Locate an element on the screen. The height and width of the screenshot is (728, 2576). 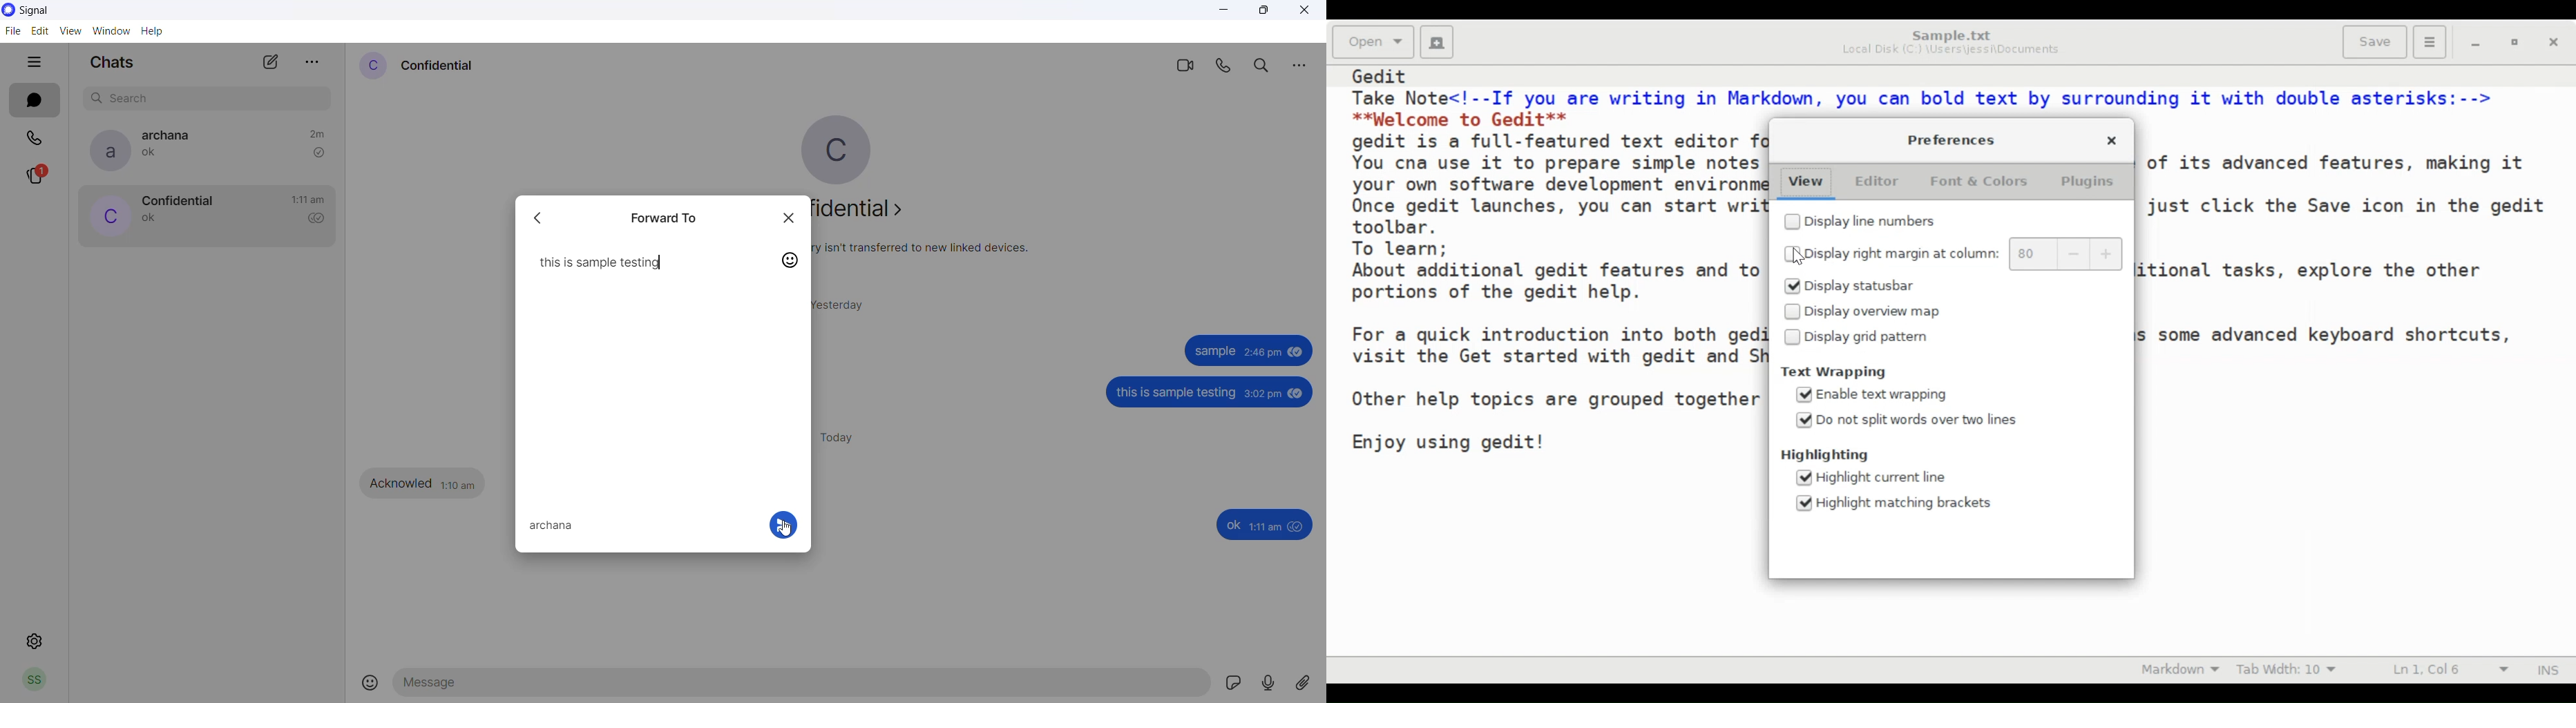
close is located at coordinates (1304, 12).